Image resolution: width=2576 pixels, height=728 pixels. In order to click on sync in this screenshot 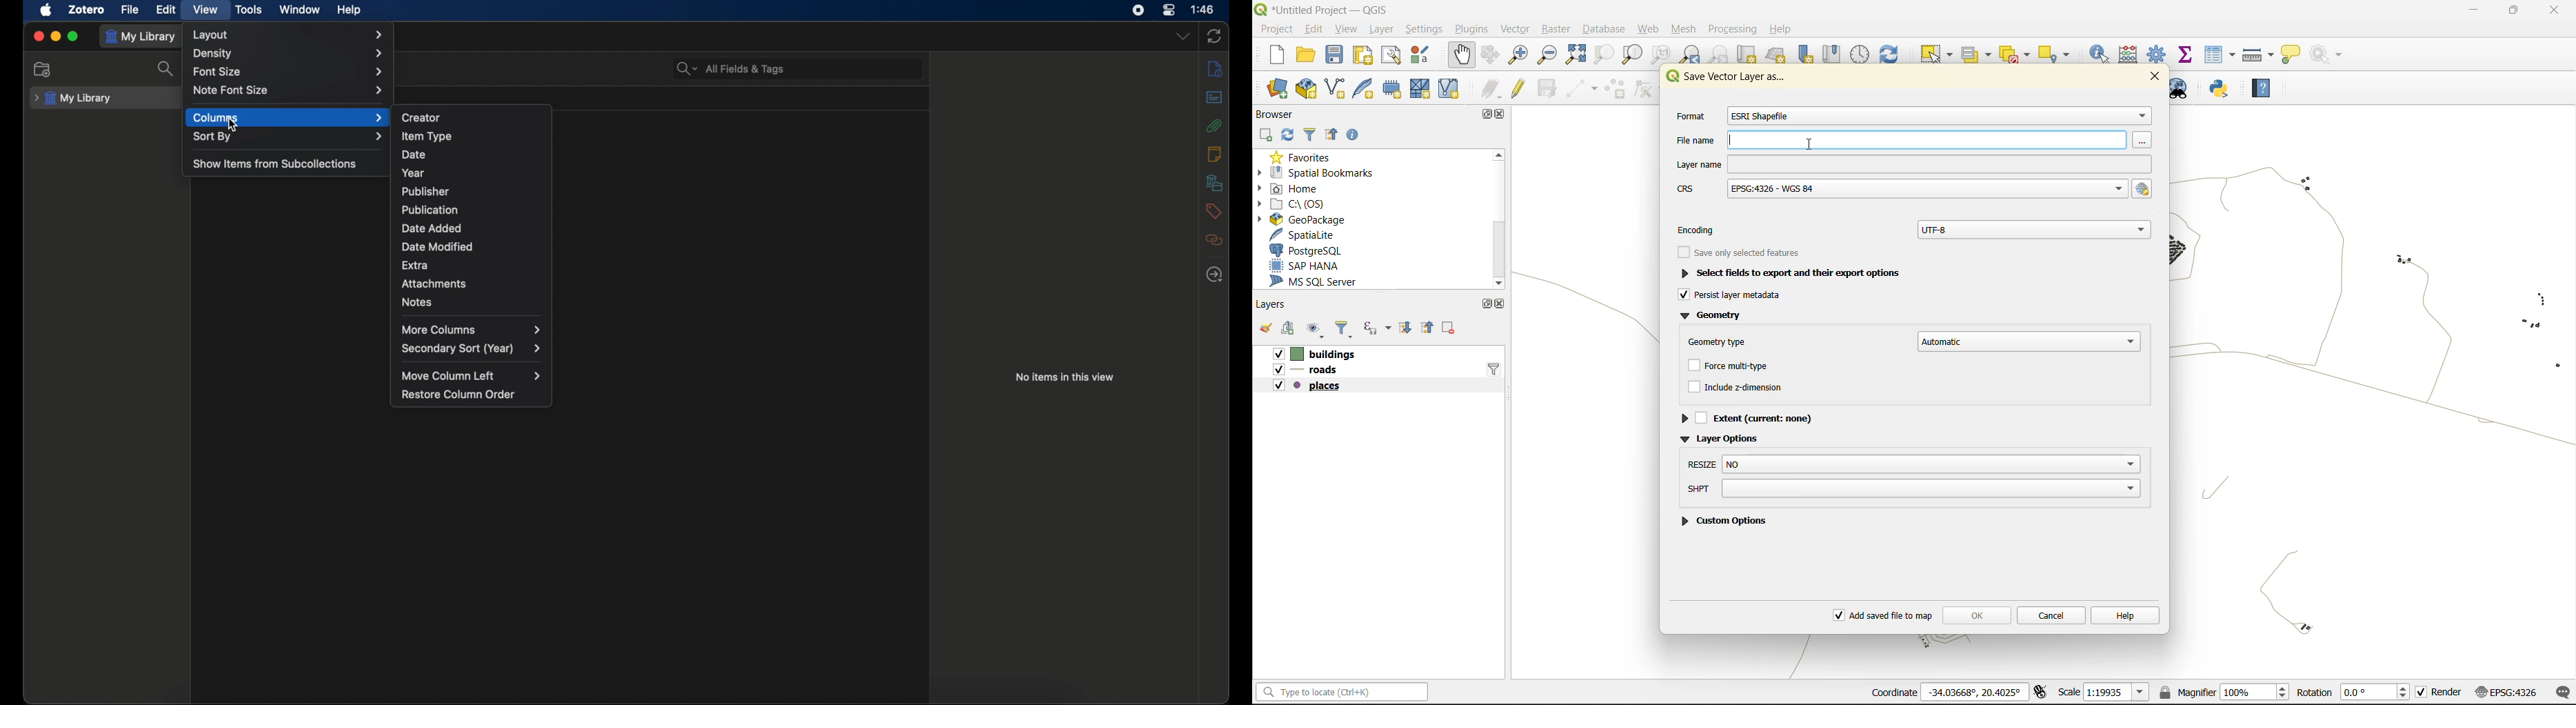, I will do `click(1214, 36)`.